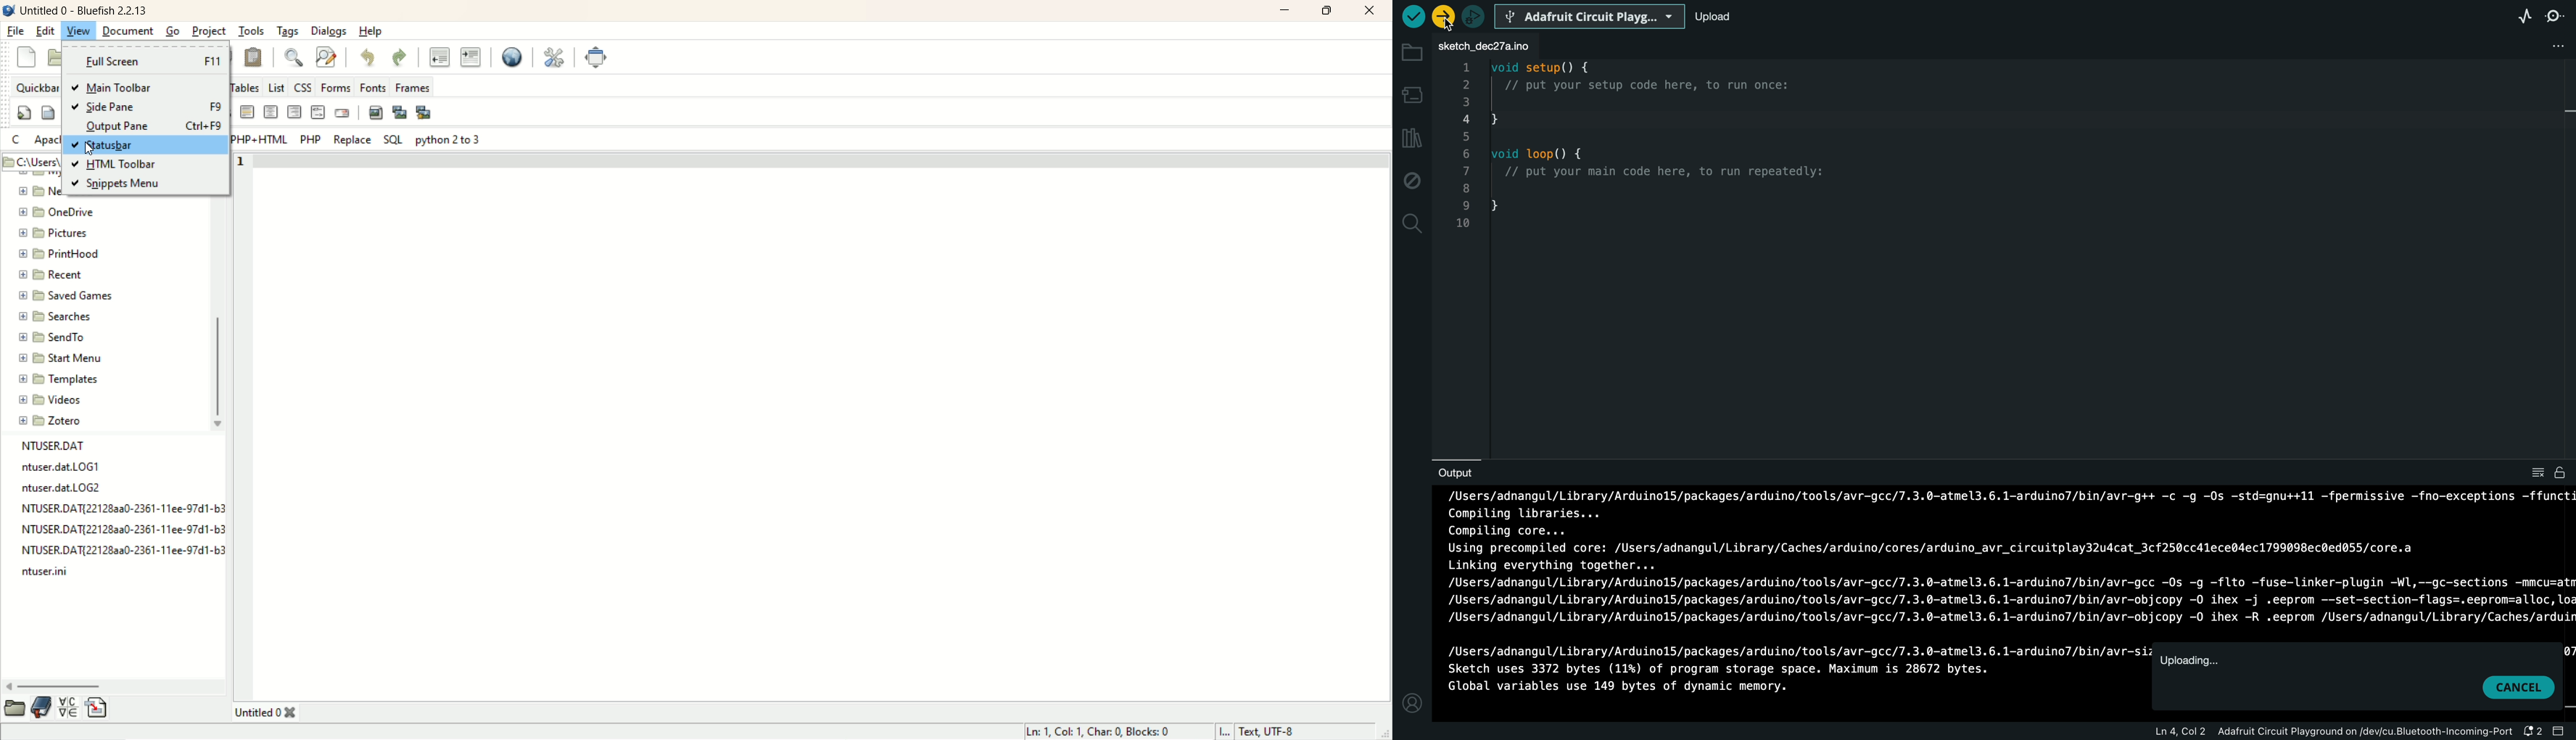  Describe the element at coordinates (294, 112) in the screenshot. I see `right justify` at that location.